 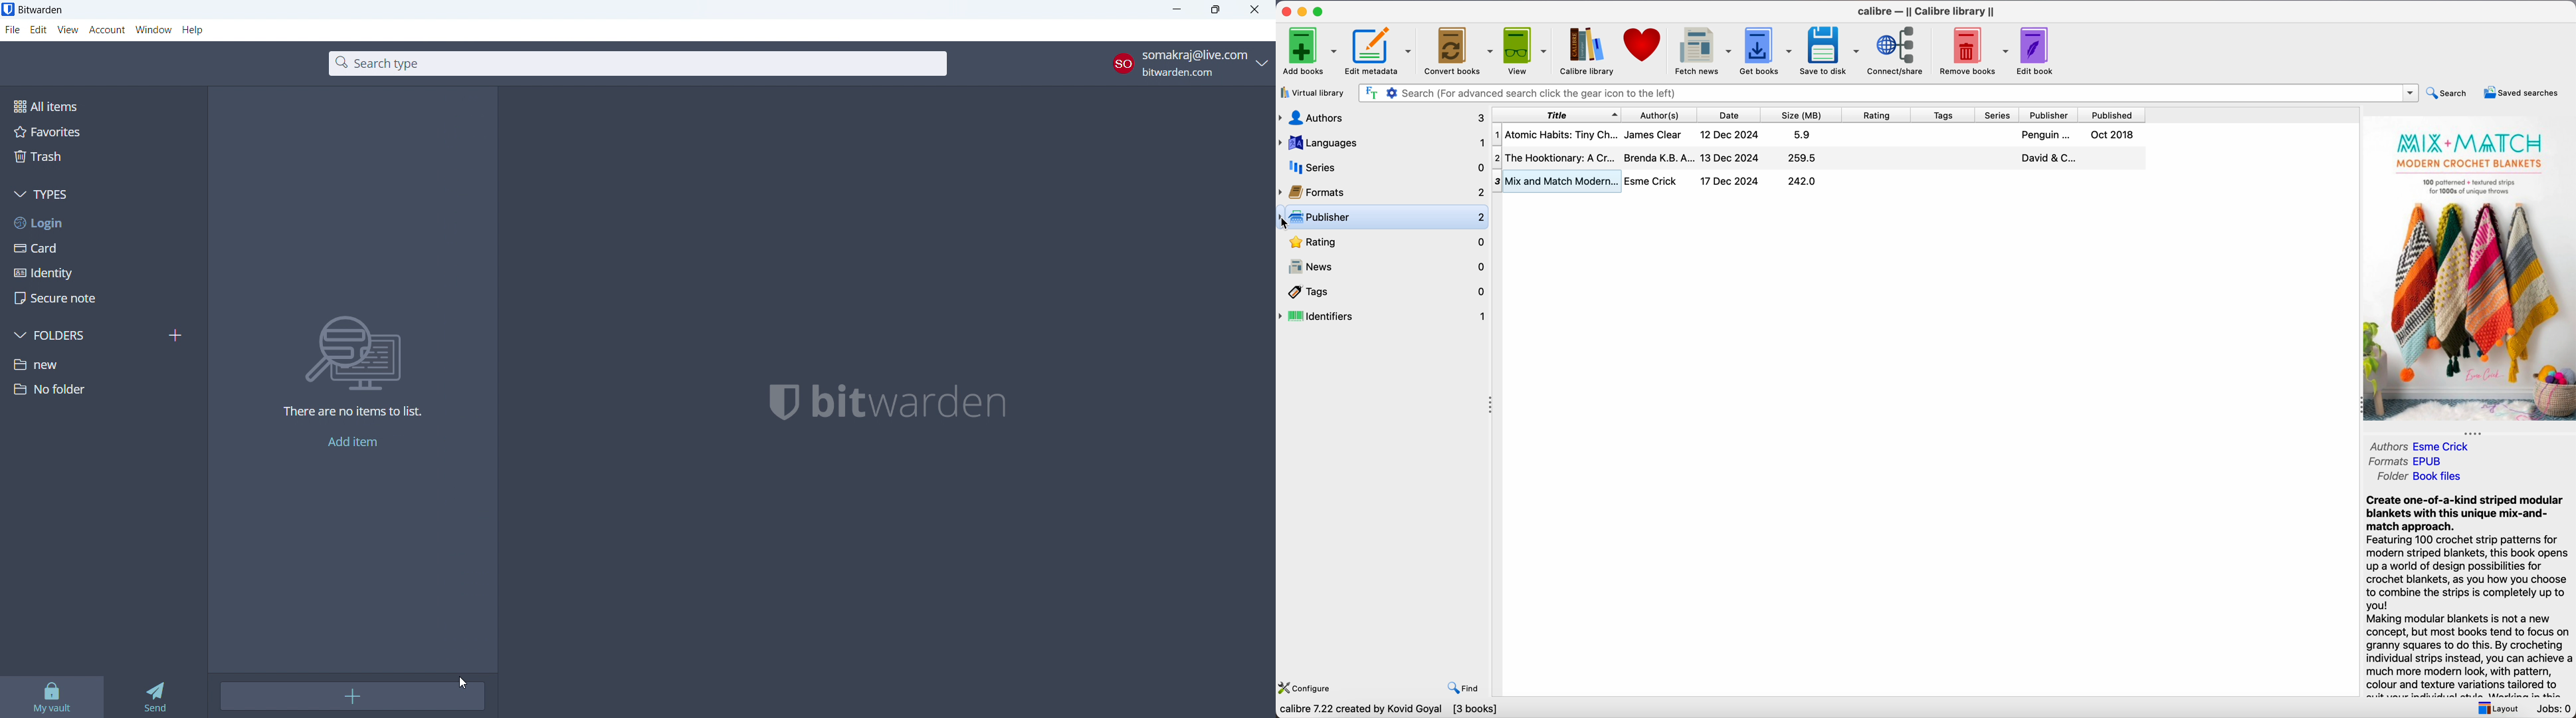 What do you see at coordinates (353, 442) in the screenshot?
I see `add item` at bounding box center [353, 442].